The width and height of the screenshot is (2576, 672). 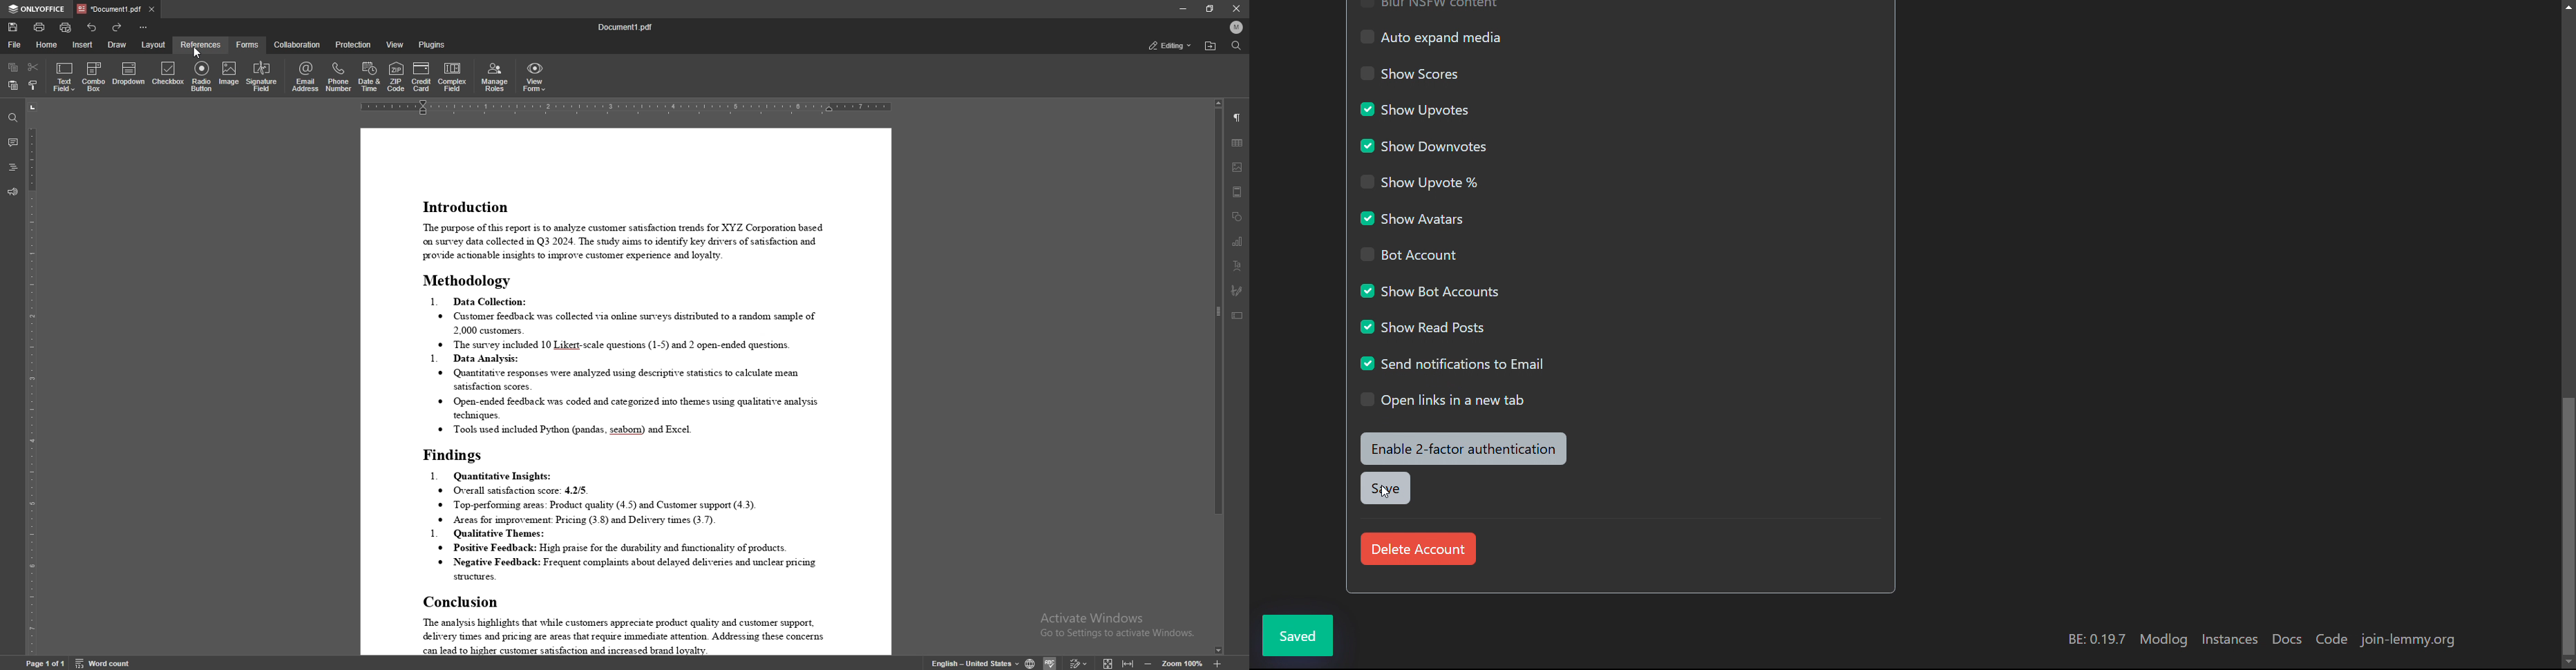 I want to click on zip code, so click(x=397, y=77).